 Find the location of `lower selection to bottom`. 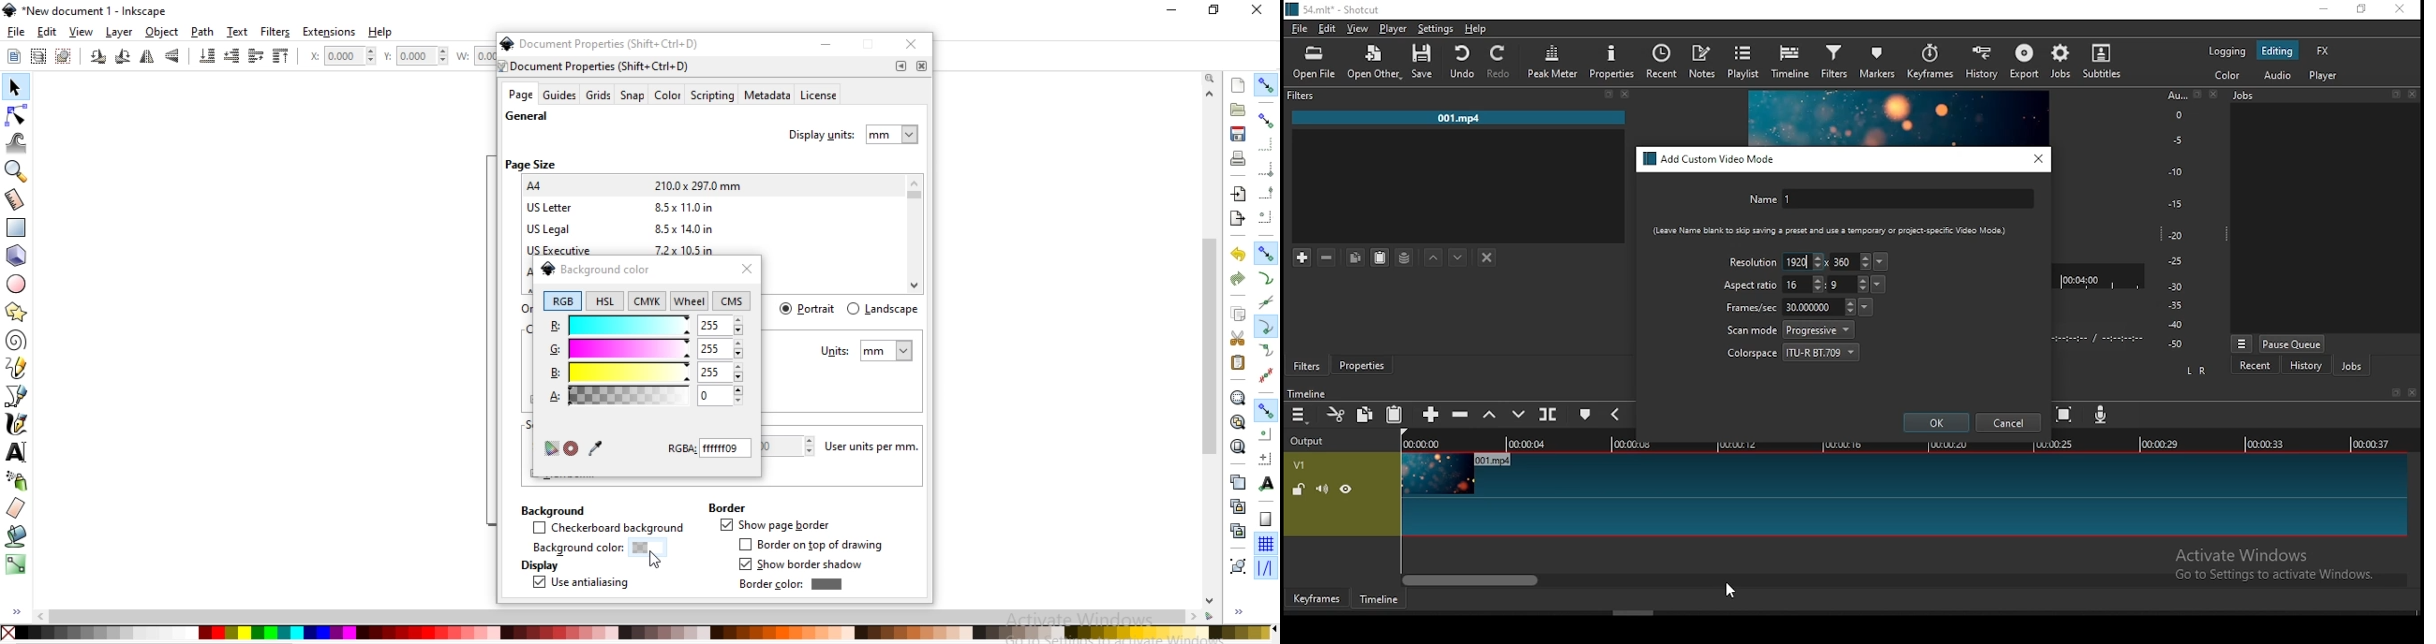

lower selection to bottom is located at coordinates (208, 56).